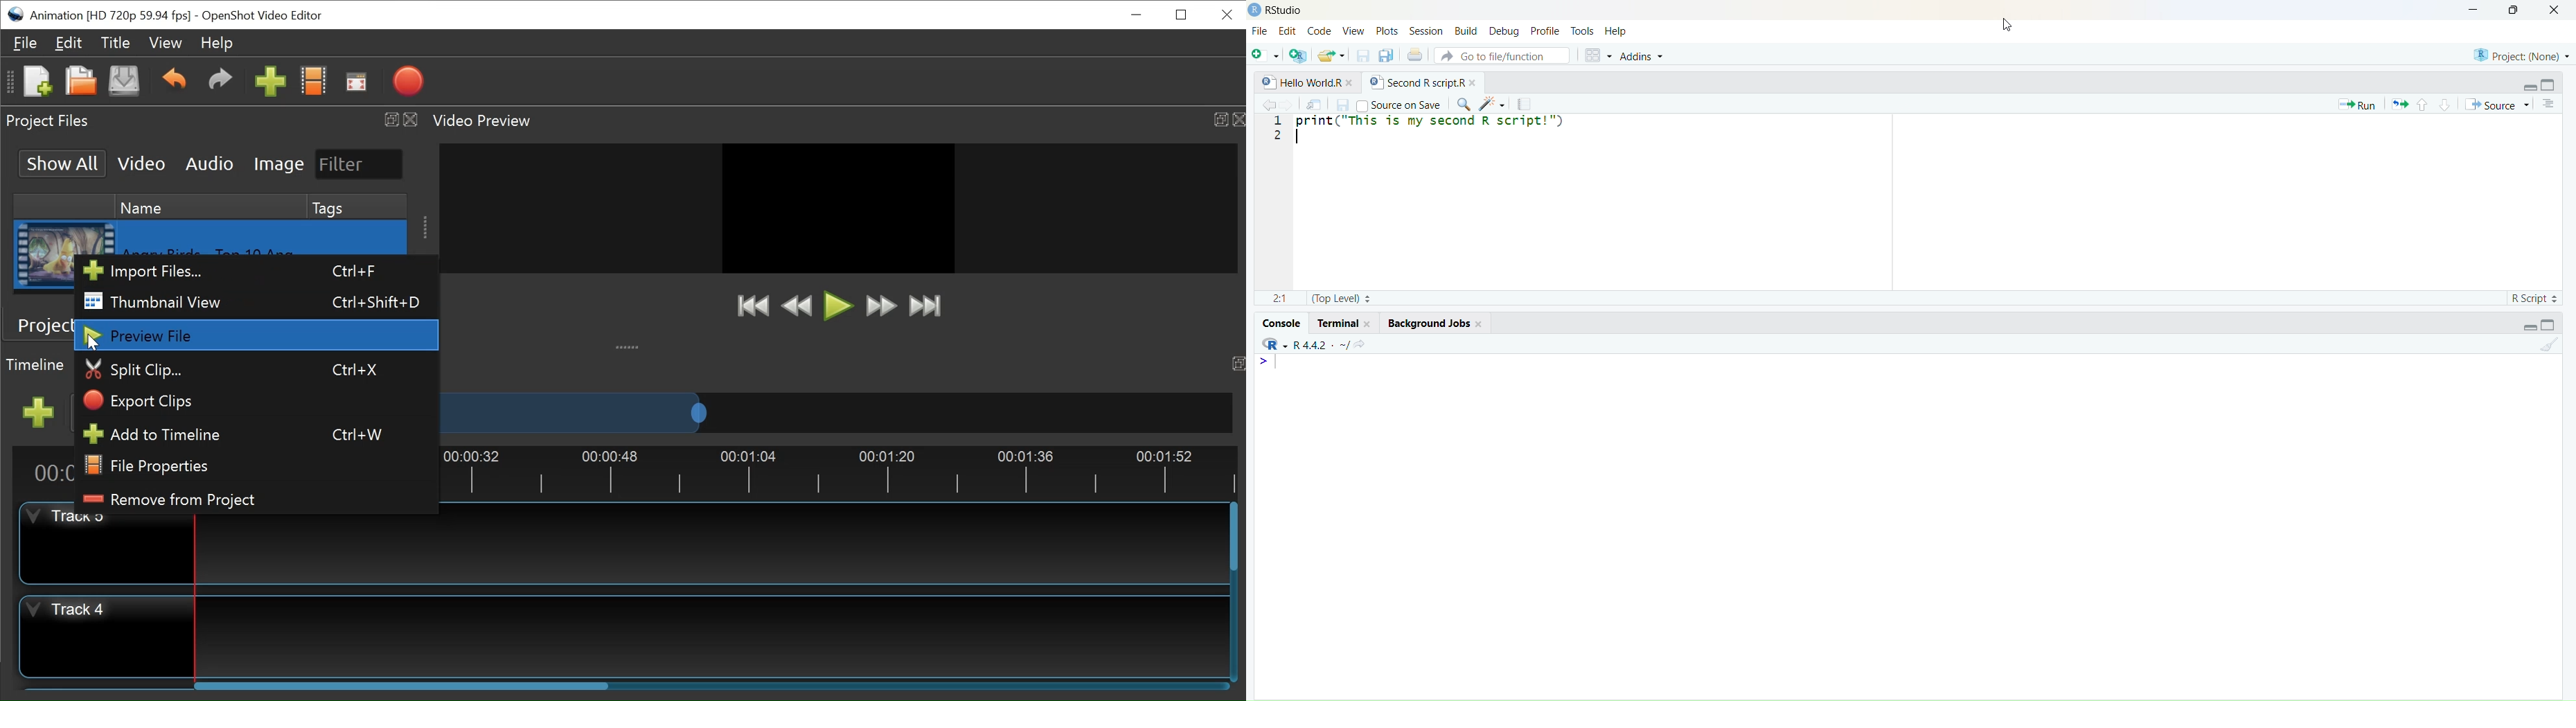 This screenshot has width=2576, height=728. What do you see at coordinates (256, 435) in the screenshot?
I see `Add to Timeline` at bounding box center [256, 435].